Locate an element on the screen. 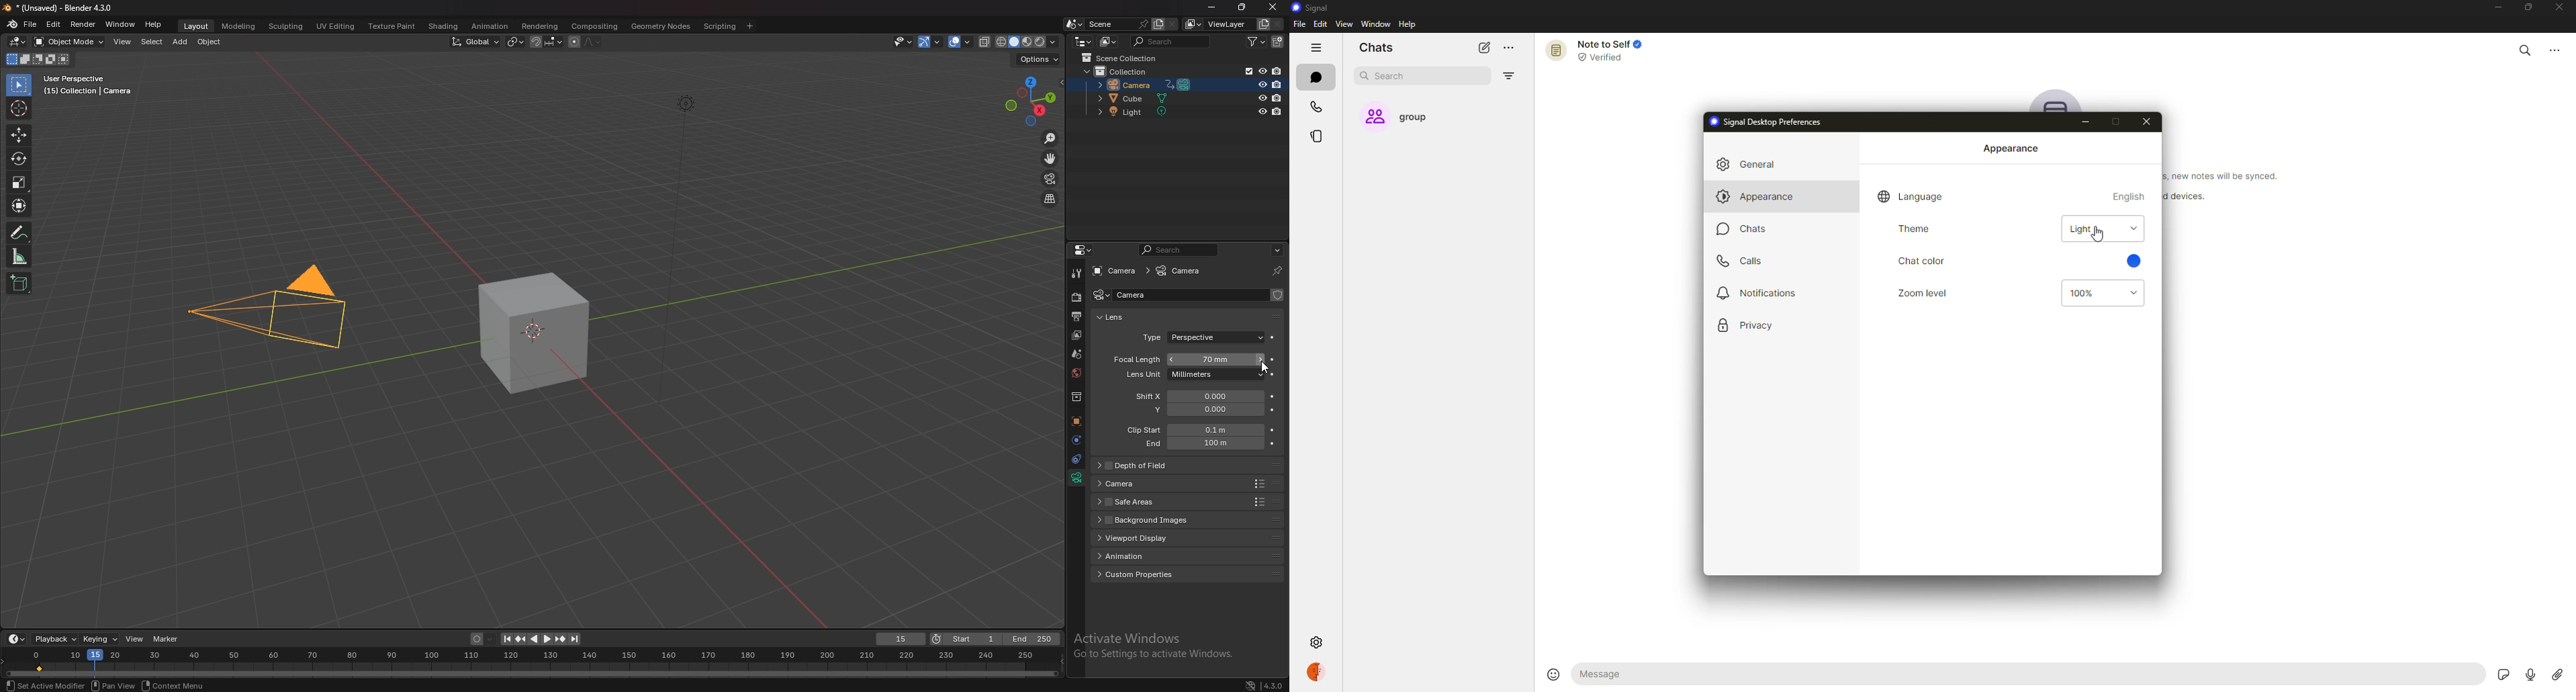 This screenshot has width=2576, height=700. auto keying is located at coordinates (481, 639).